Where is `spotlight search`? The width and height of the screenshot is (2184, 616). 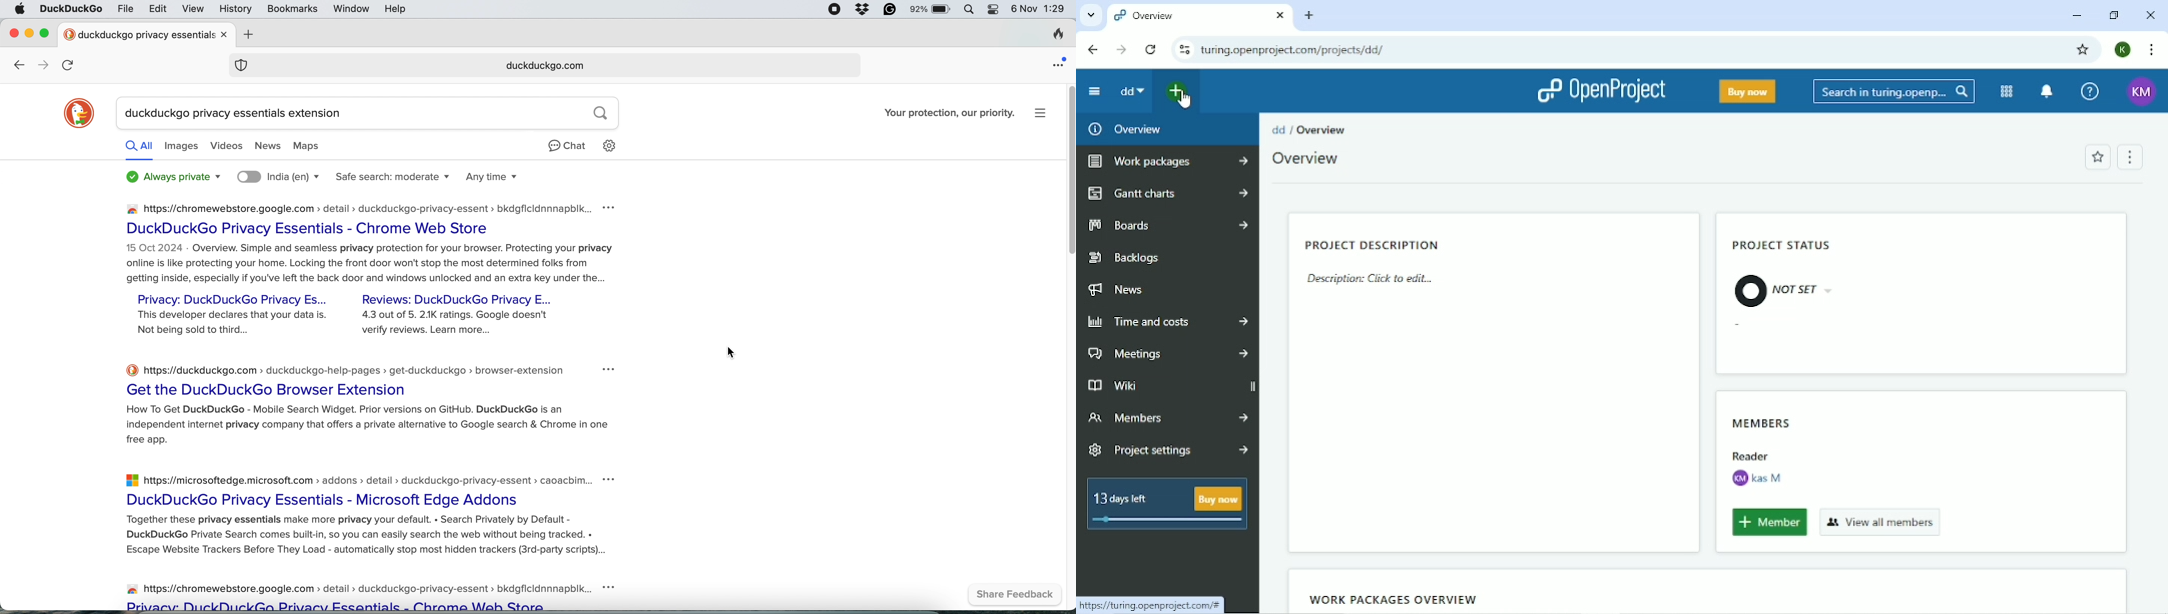 spotlight search is located at coordinates (971, 9).